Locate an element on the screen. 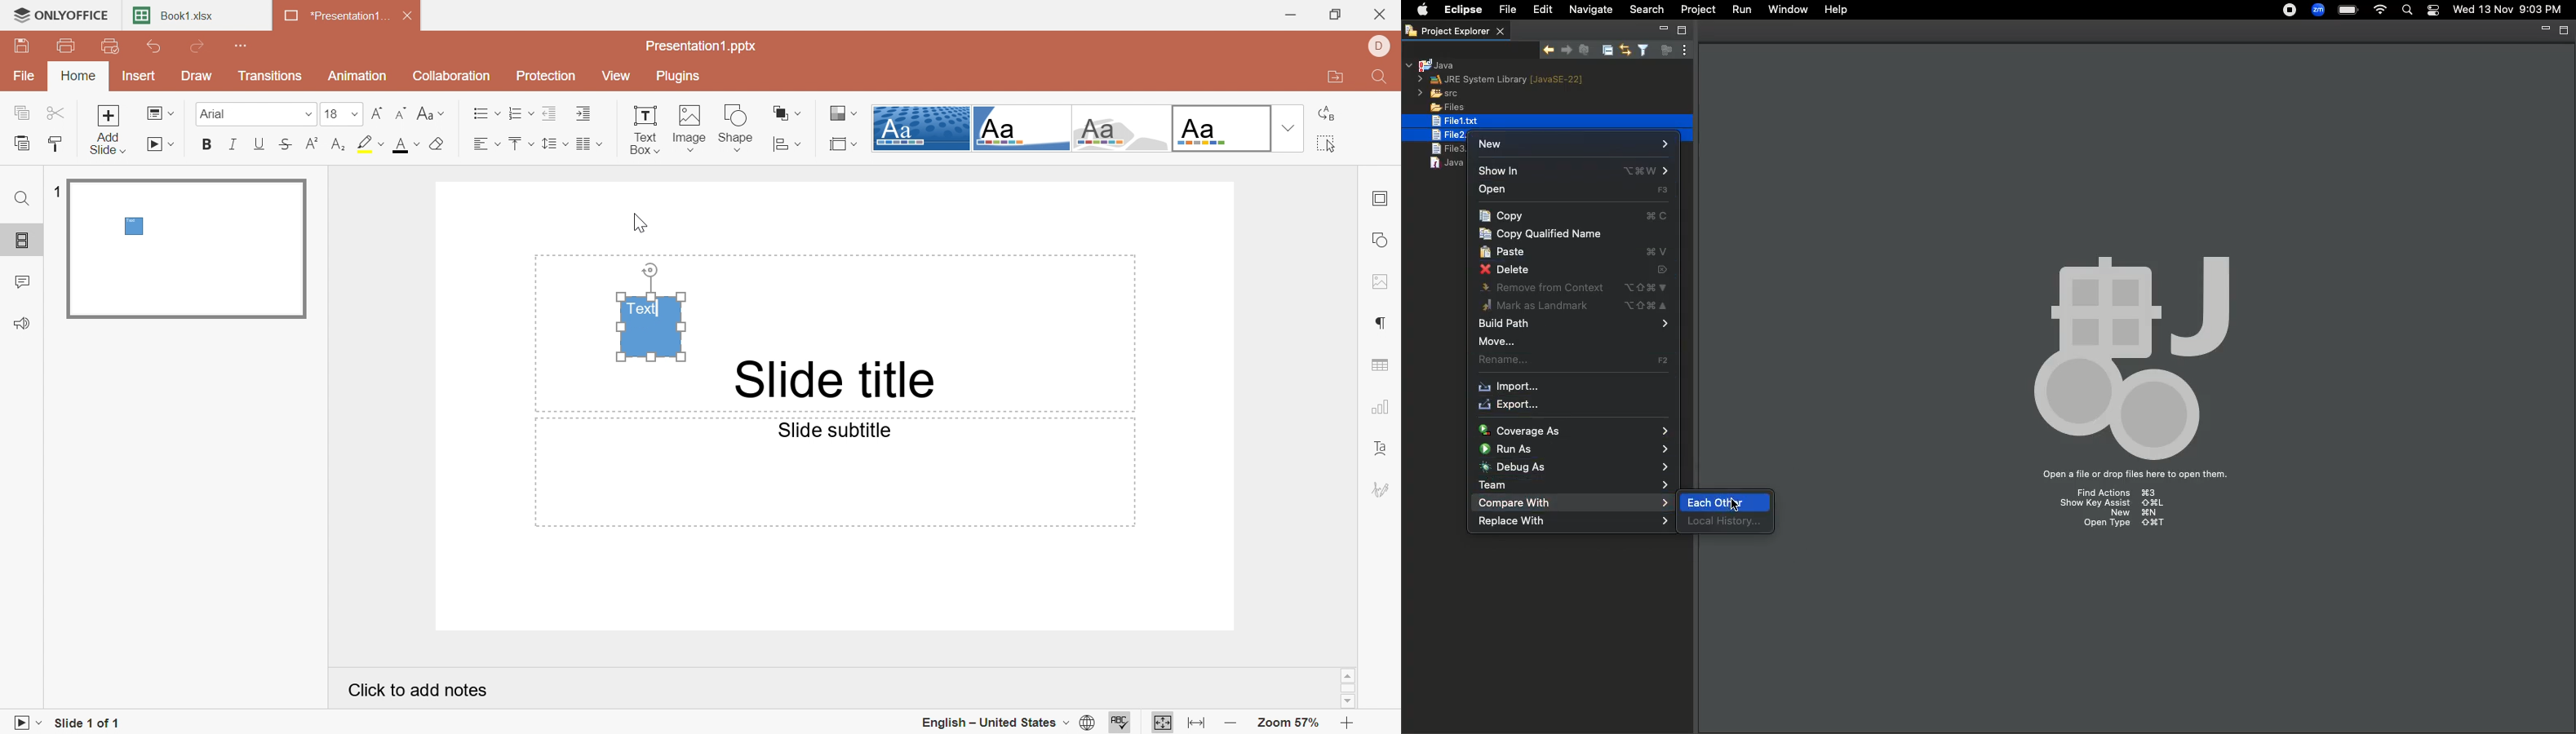  Shape is located at coordinates (739, 126).